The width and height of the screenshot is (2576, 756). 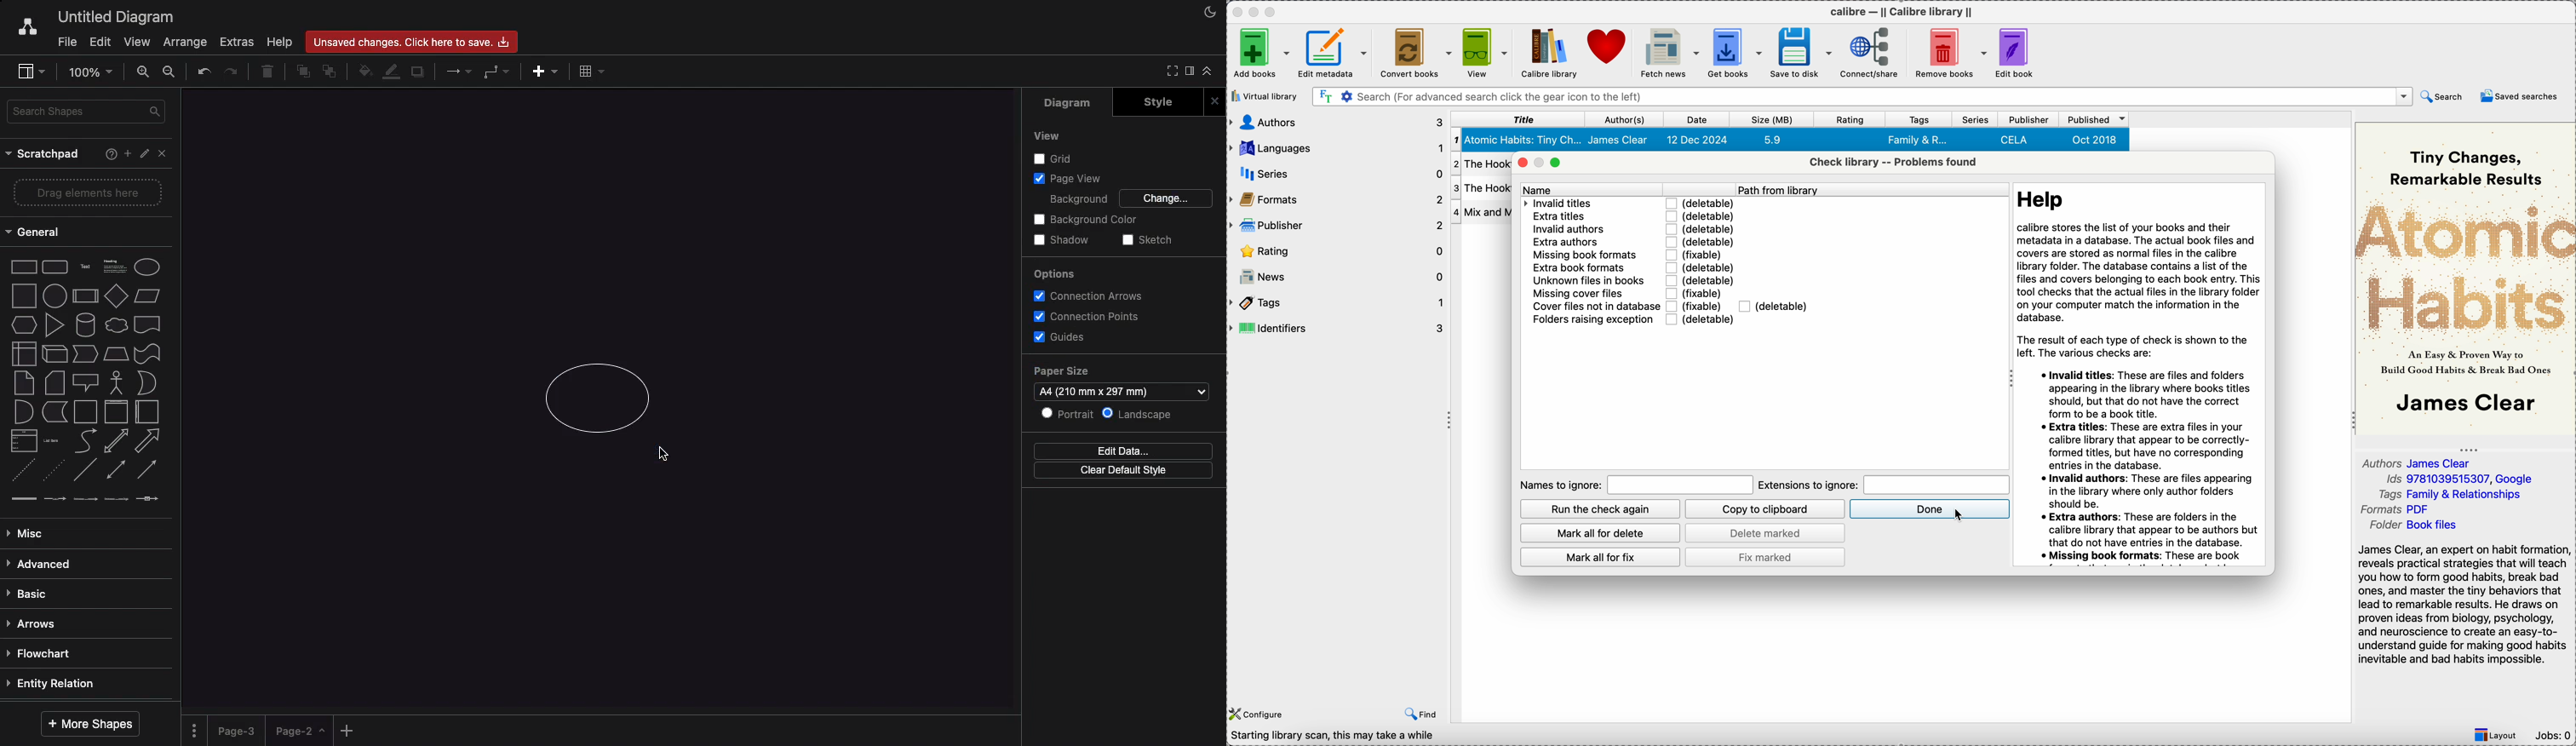 I want to click on Sidebar, so click(x=27, y=70).